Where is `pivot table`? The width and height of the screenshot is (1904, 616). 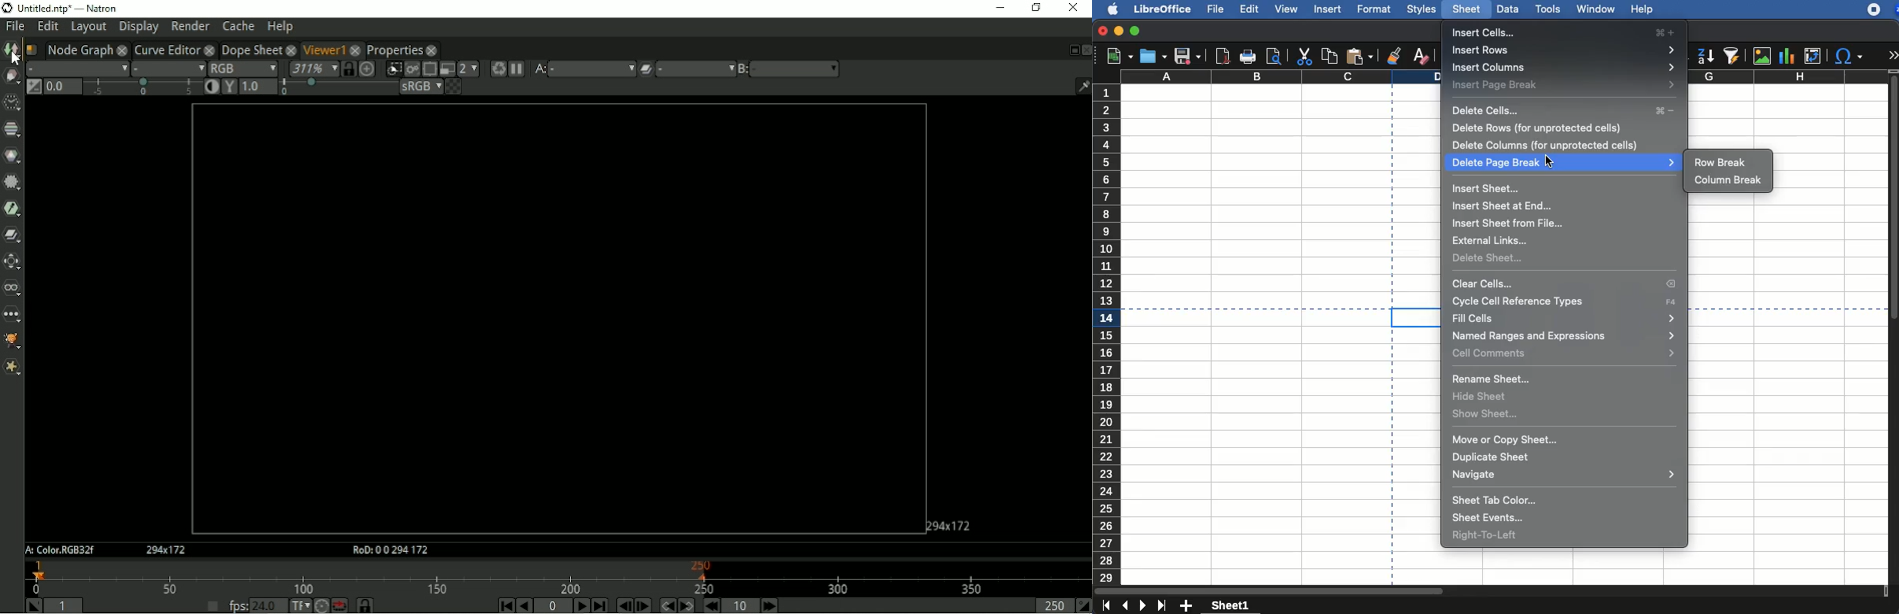
pivot table is located at coordinates (1815, 54).